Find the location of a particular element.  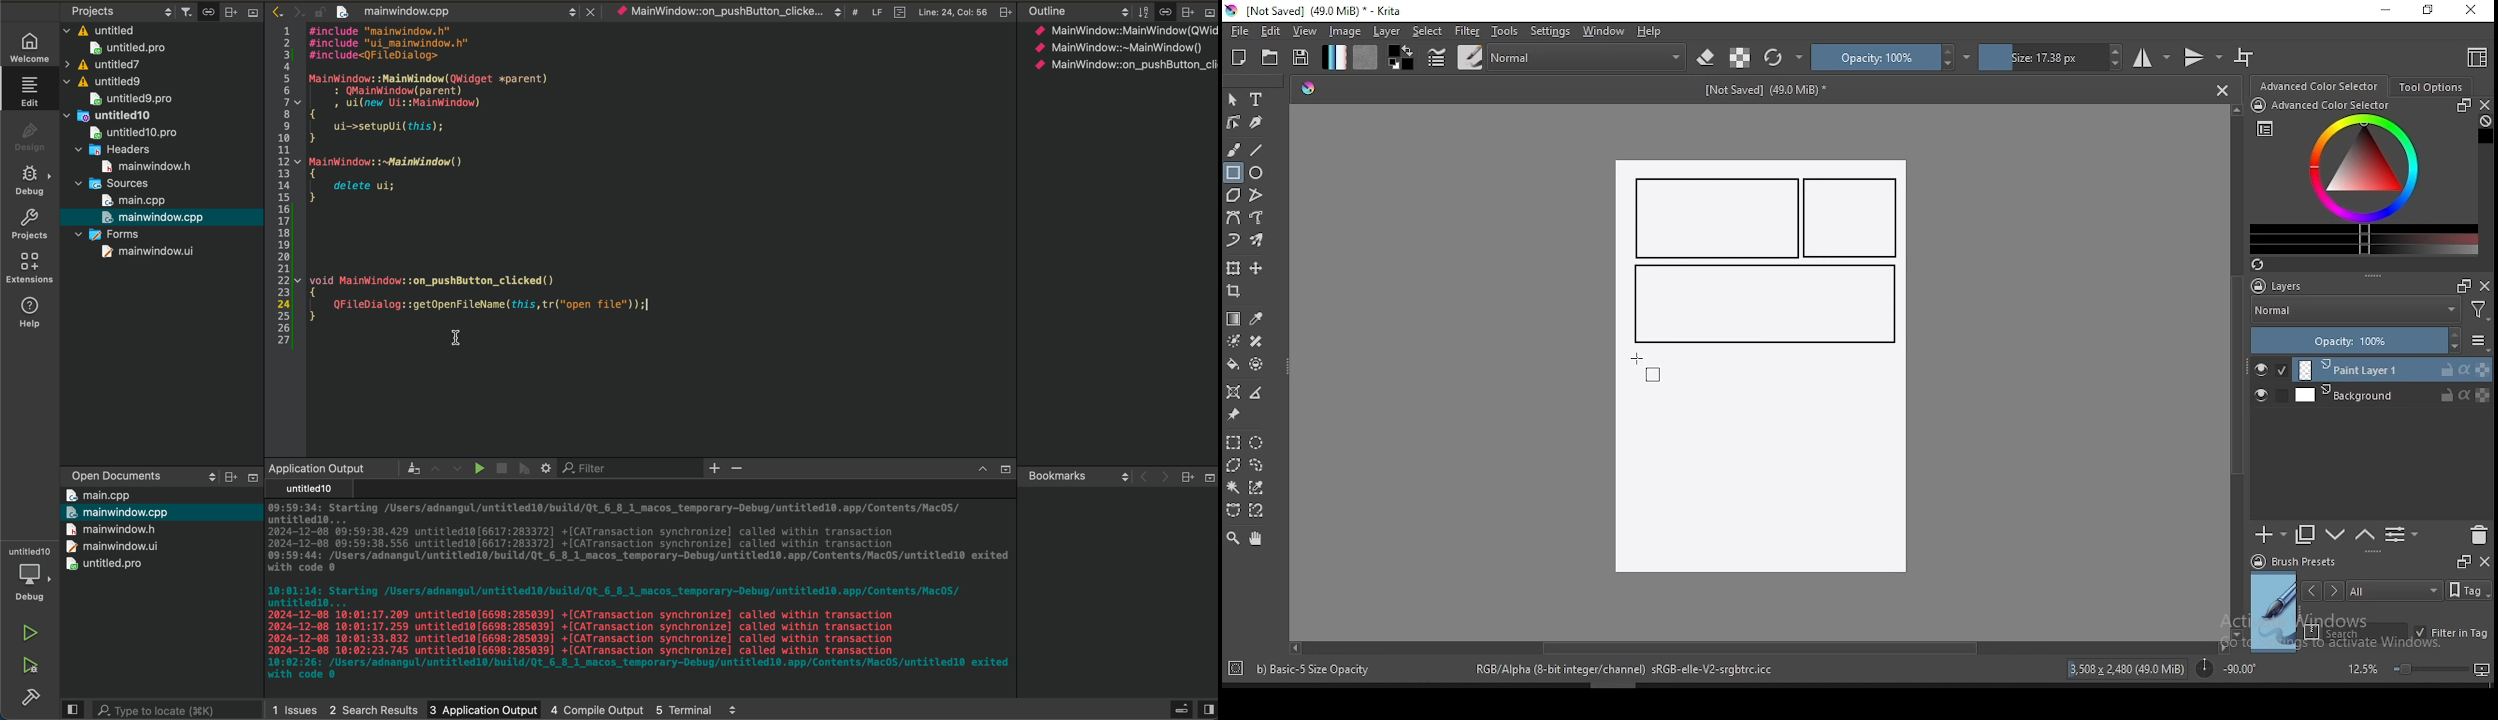

4 Compile output is located at coordinates (598, 707).